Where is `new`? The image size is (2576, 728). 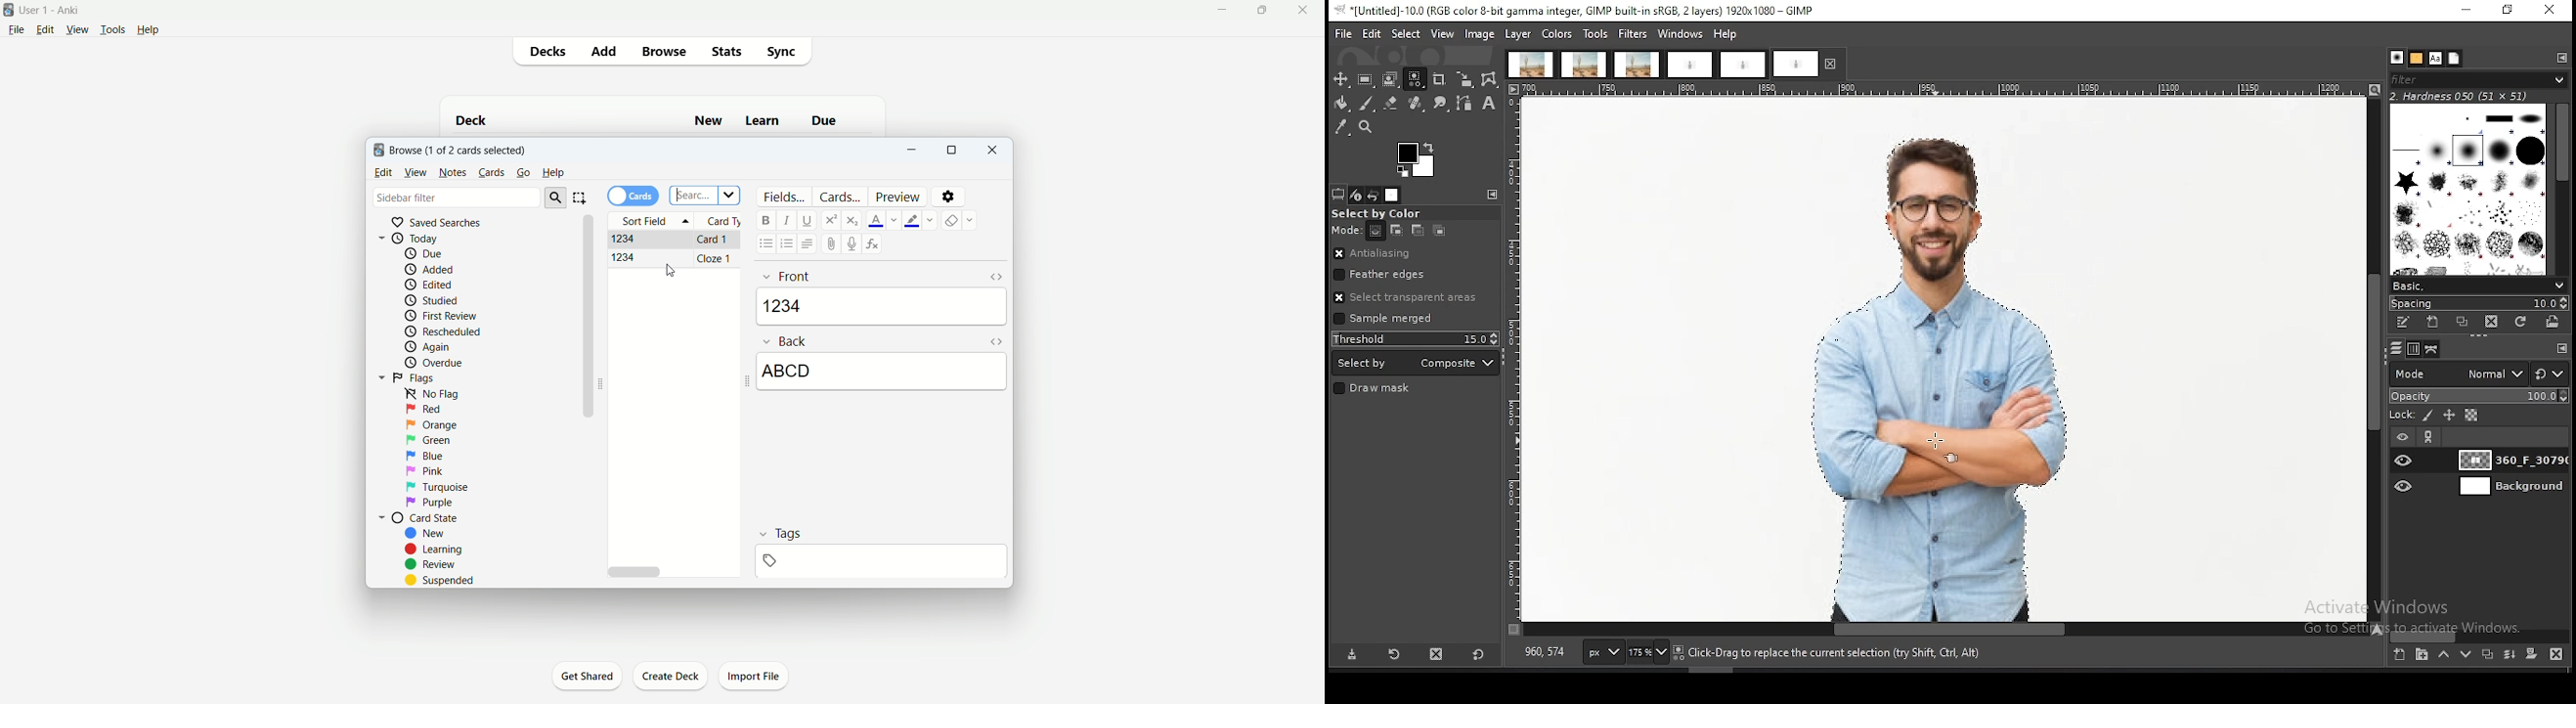
new is located at coordinates (429, 533).